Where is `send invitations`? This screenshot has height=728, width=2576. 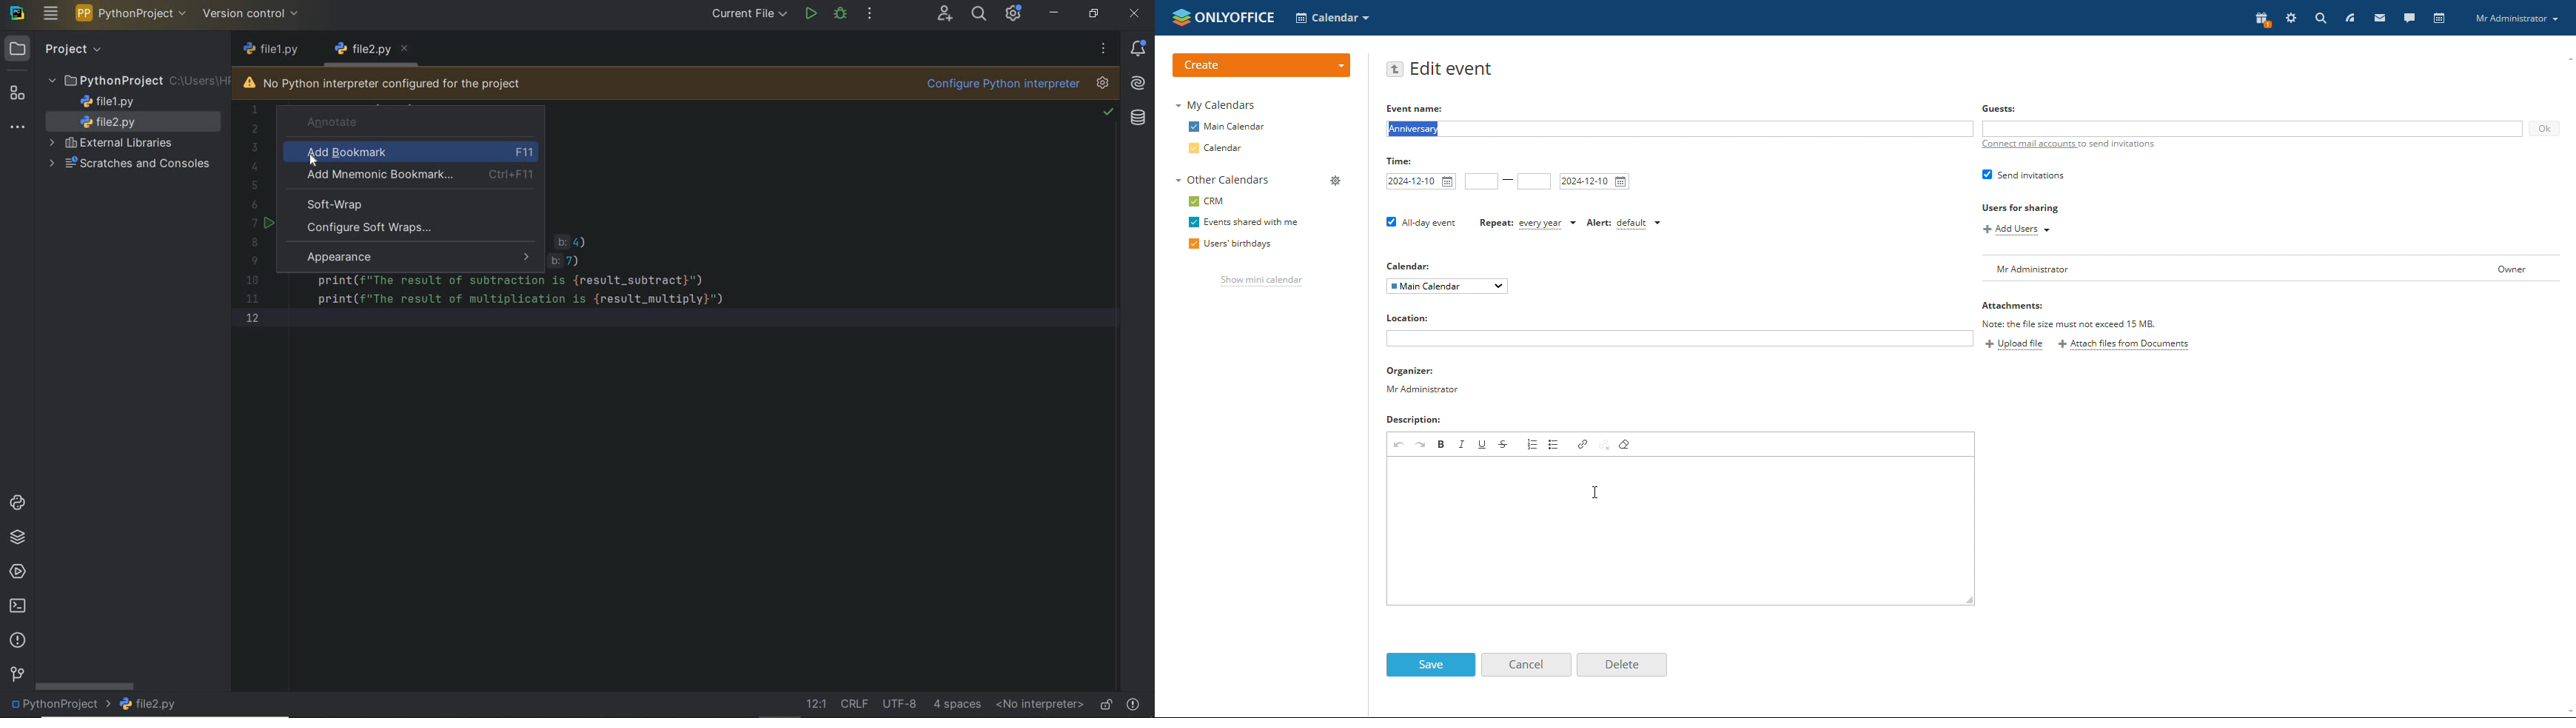 send invitations is located at coordinates (2025, 174).